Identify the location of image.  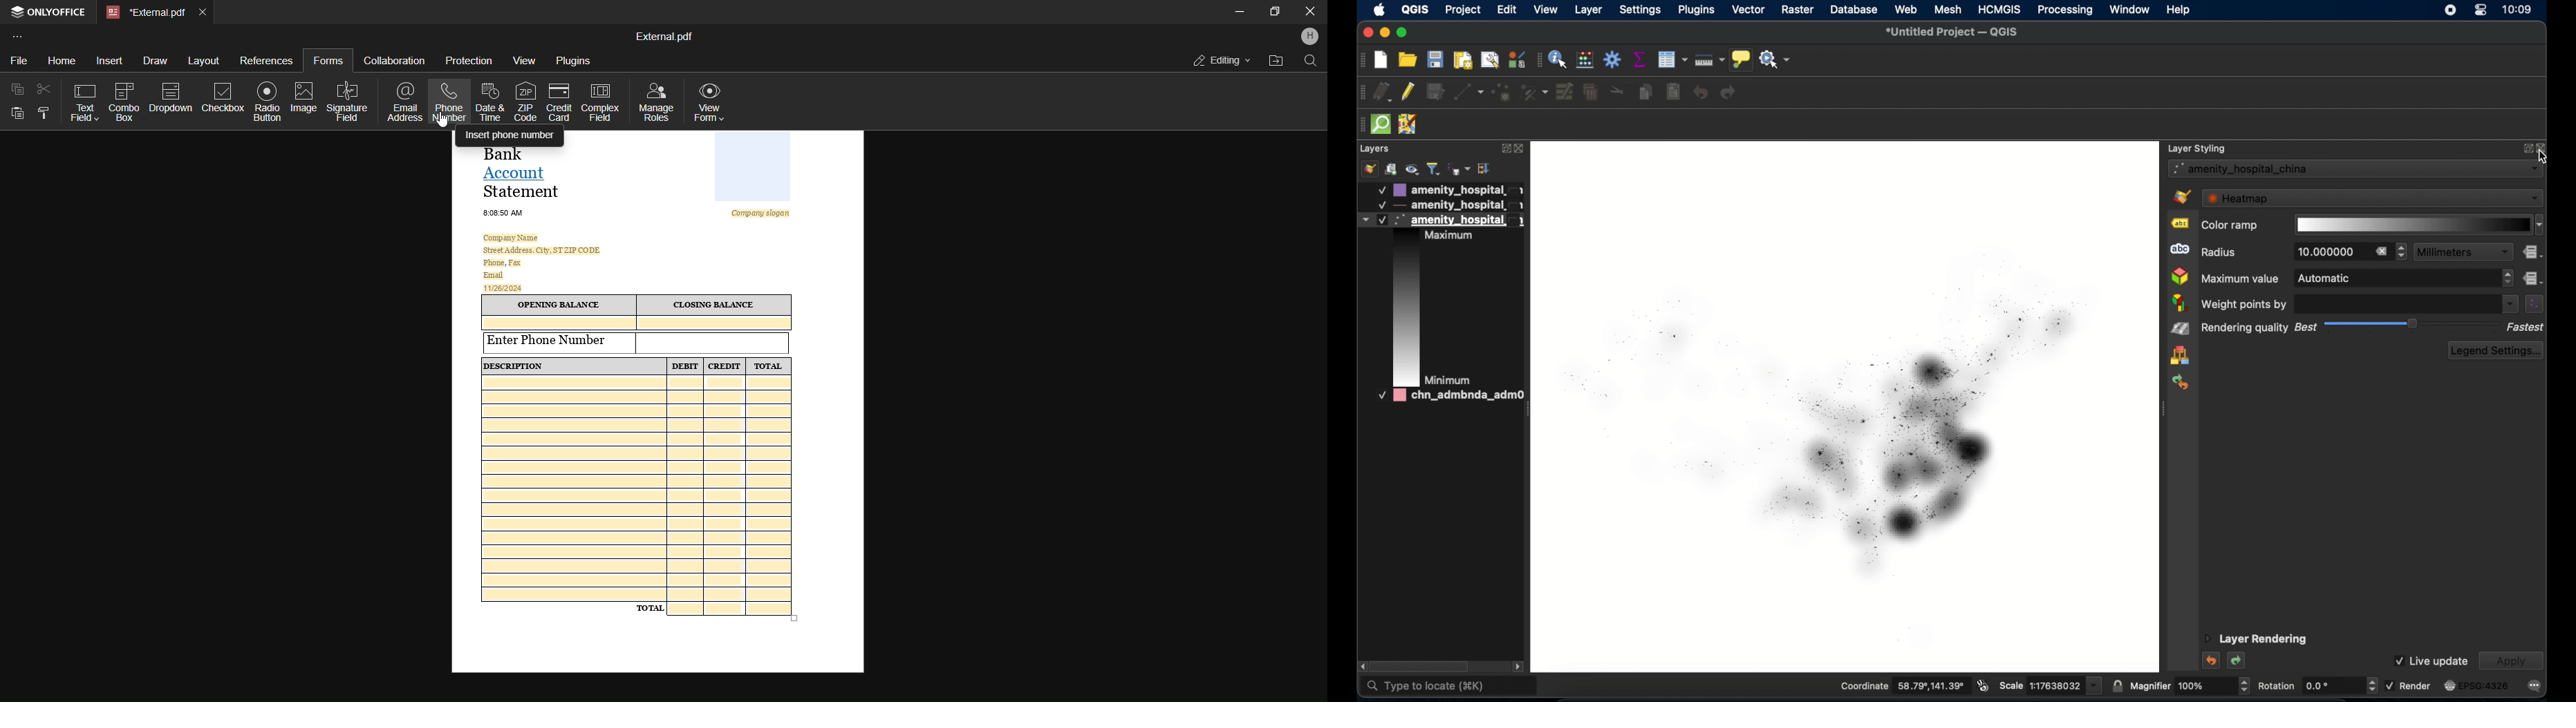
(304, 98).